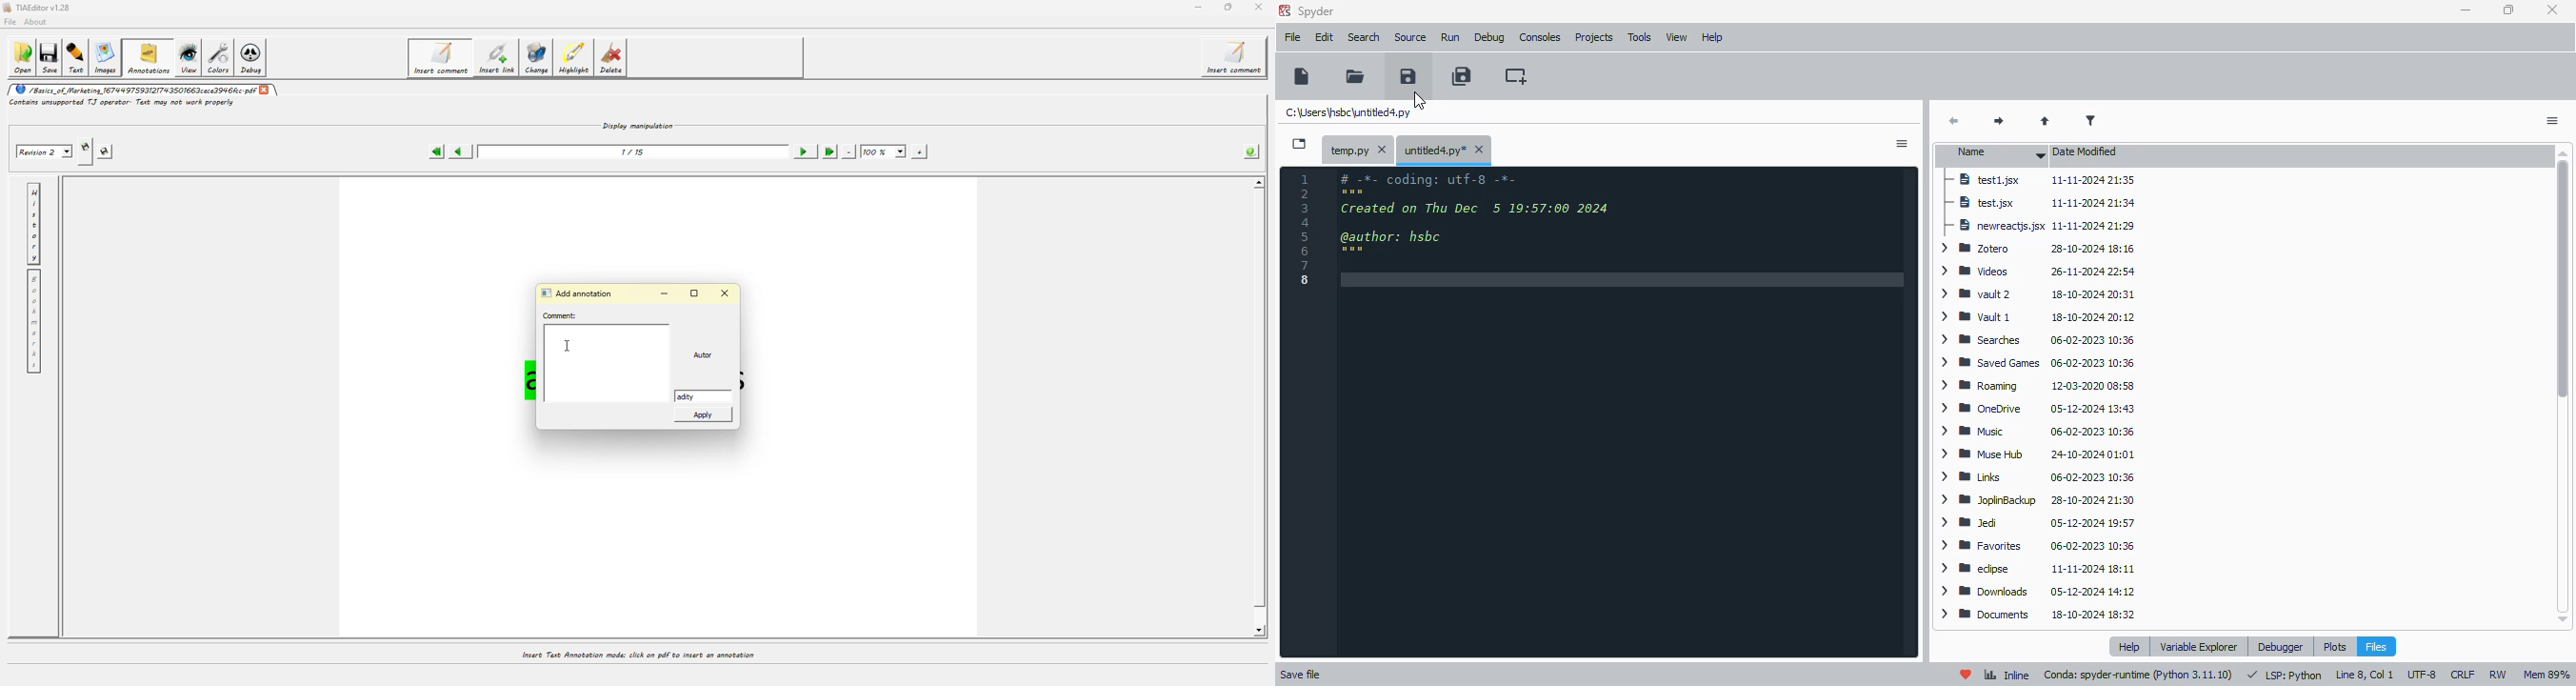  I want to click on back, so click(1955, 122).